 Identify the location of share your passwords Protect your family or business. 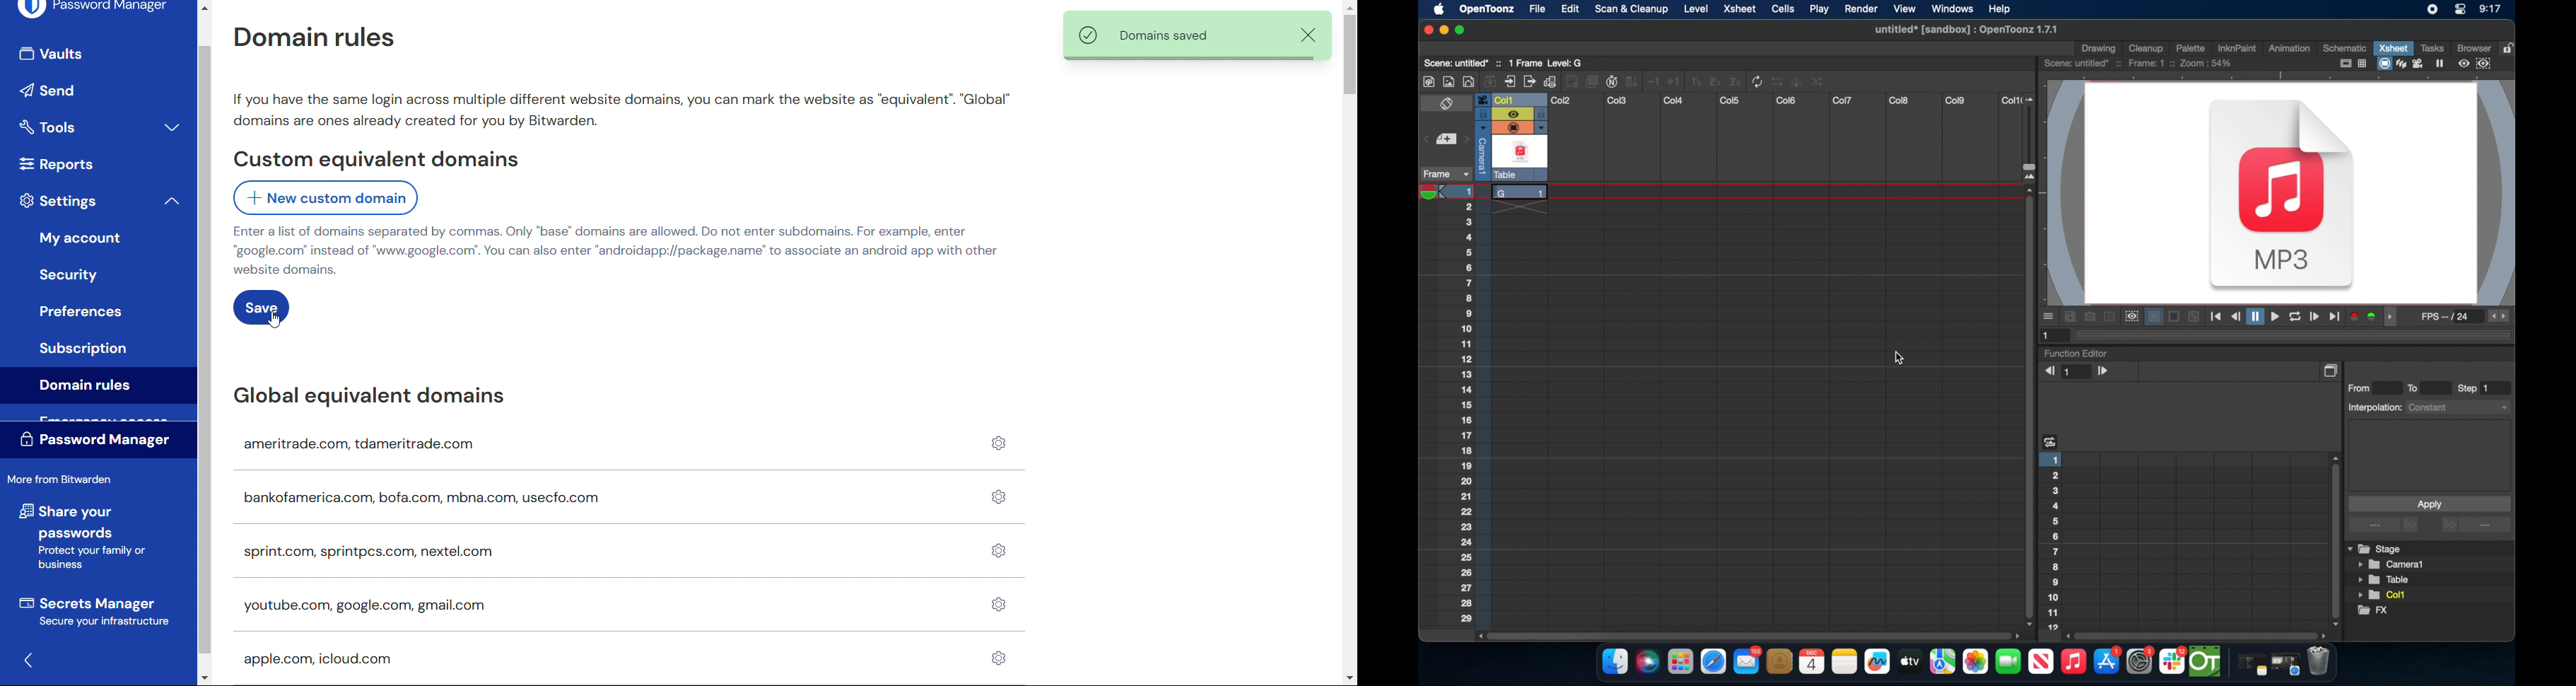
(80, 538).